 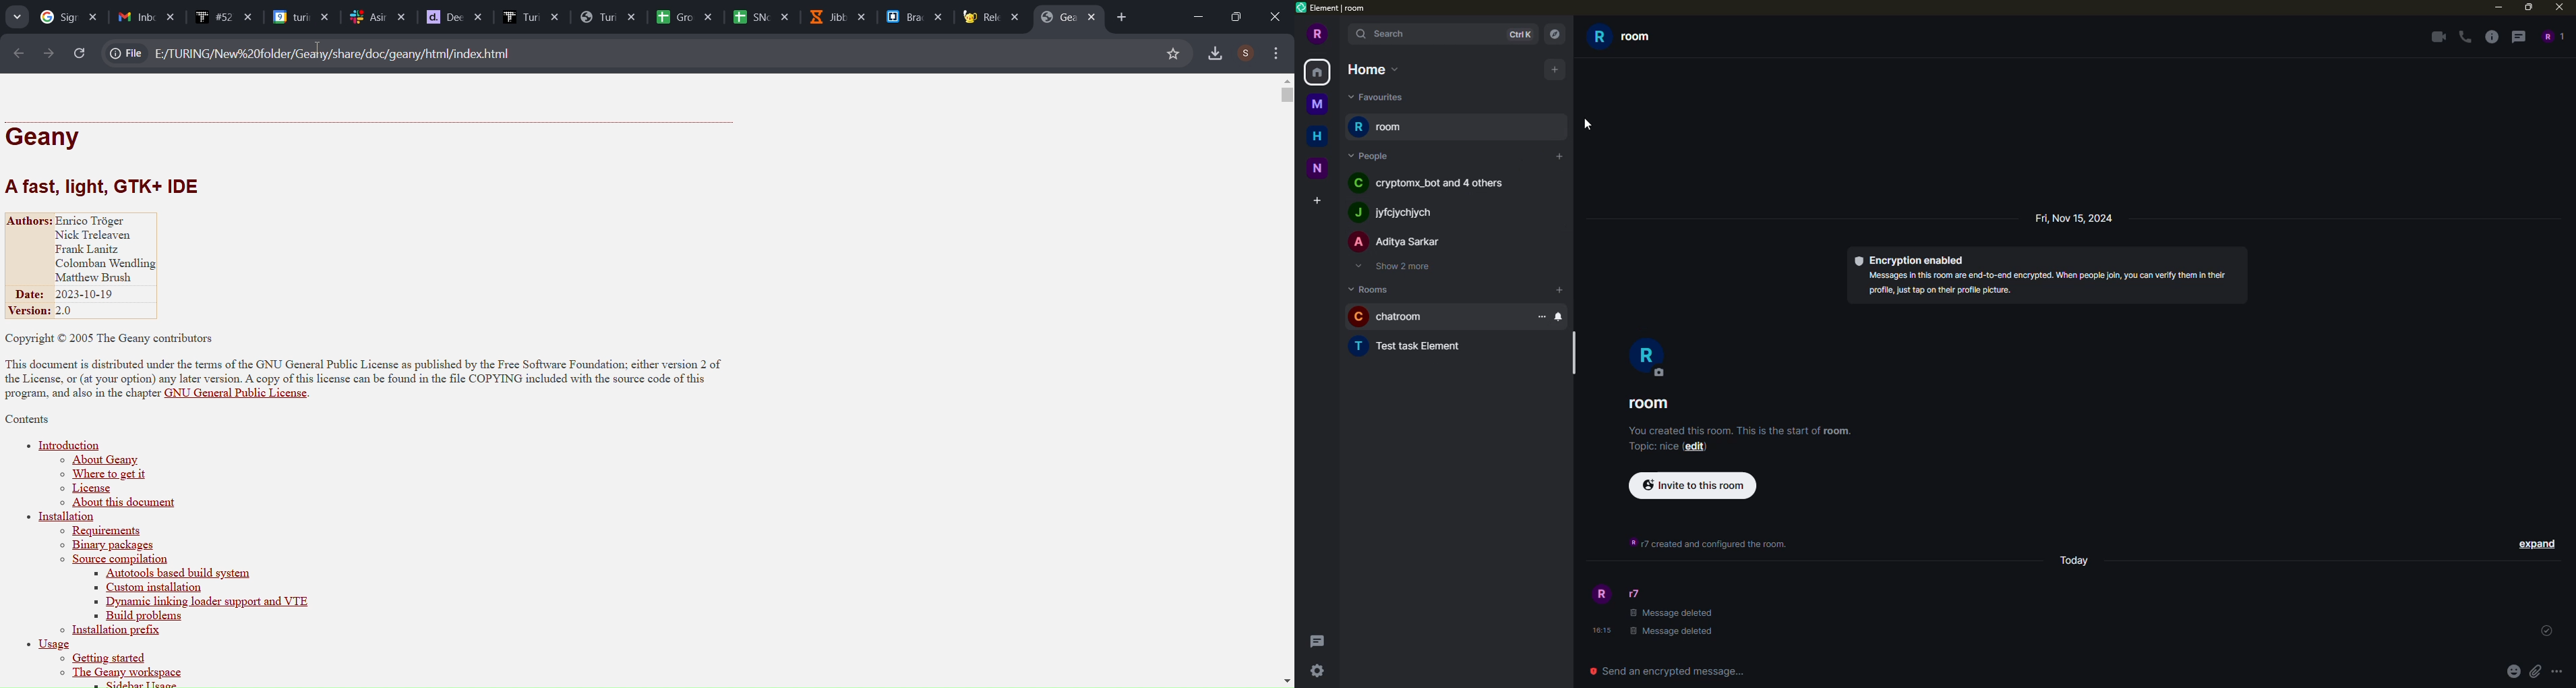 I want to click on threads, so click(x=1321, y=641).